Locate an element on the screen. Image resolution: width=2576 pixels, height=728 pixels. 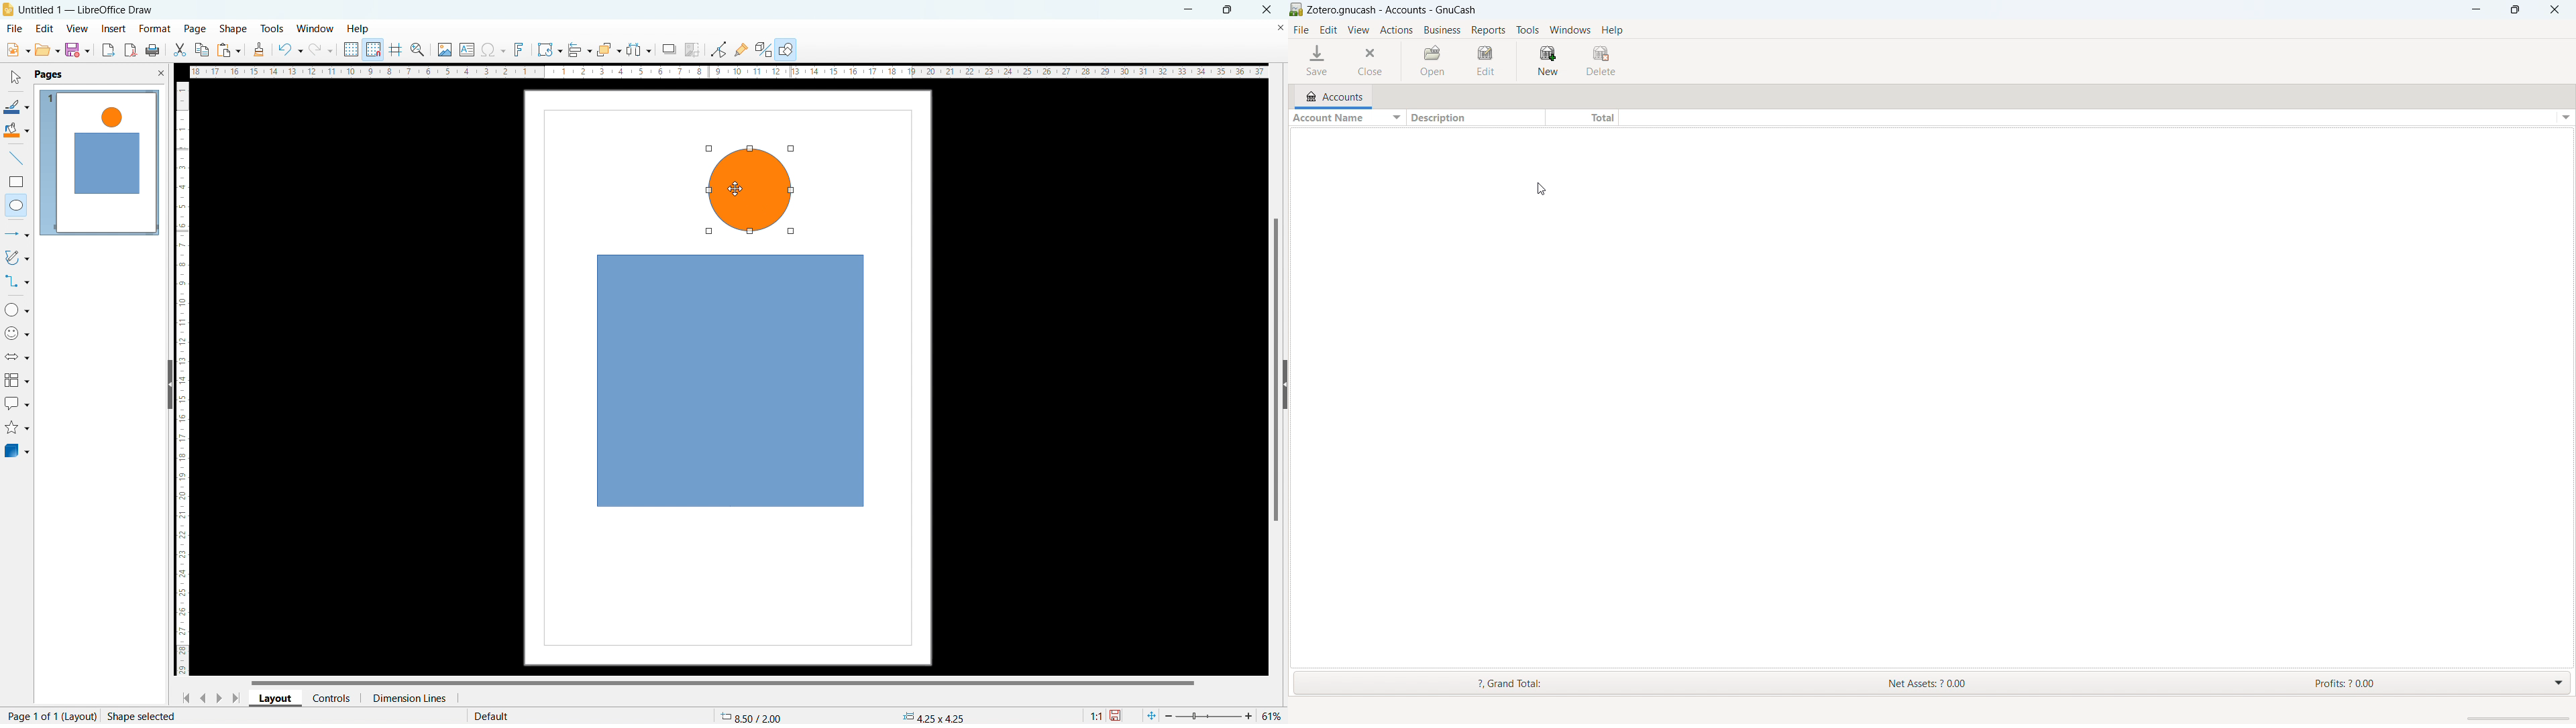
go to first page is located at coordinates (184, 697).